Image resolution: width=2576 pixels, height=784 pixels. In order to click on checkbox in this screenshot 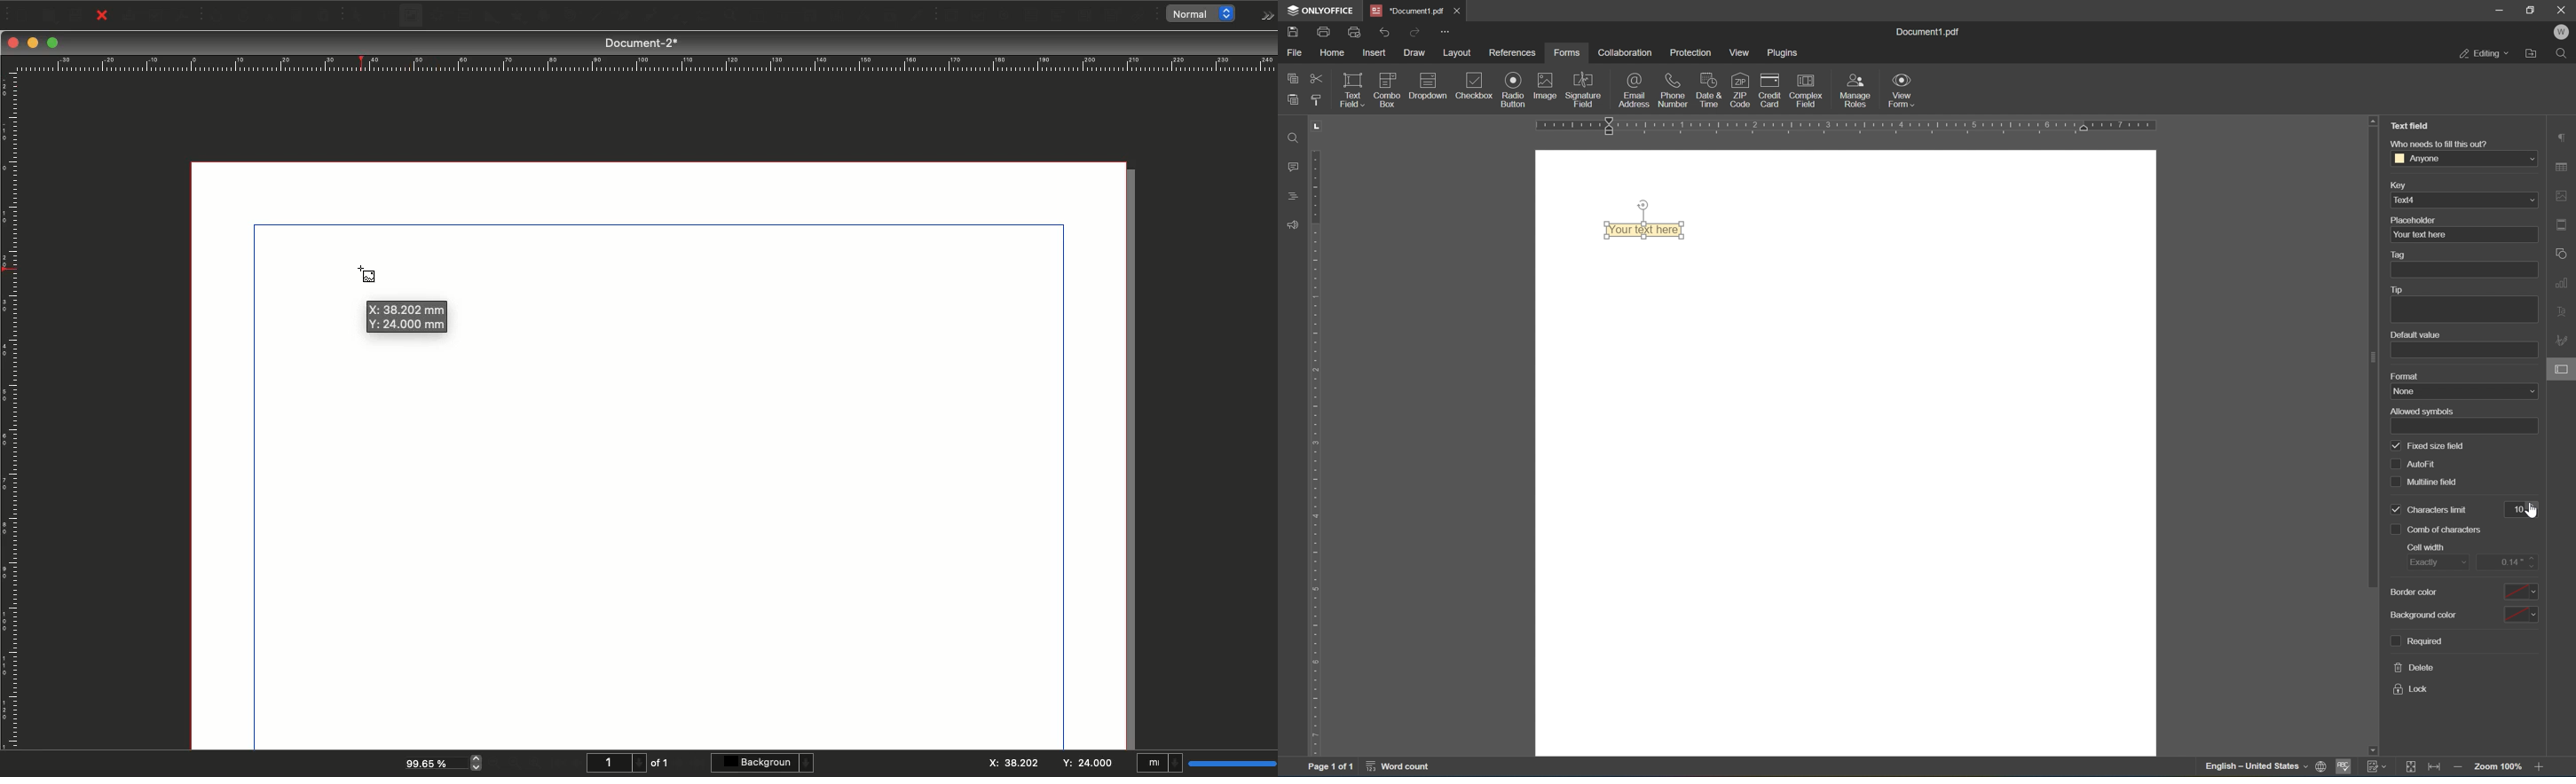, I will do `click(1473, 87)`.